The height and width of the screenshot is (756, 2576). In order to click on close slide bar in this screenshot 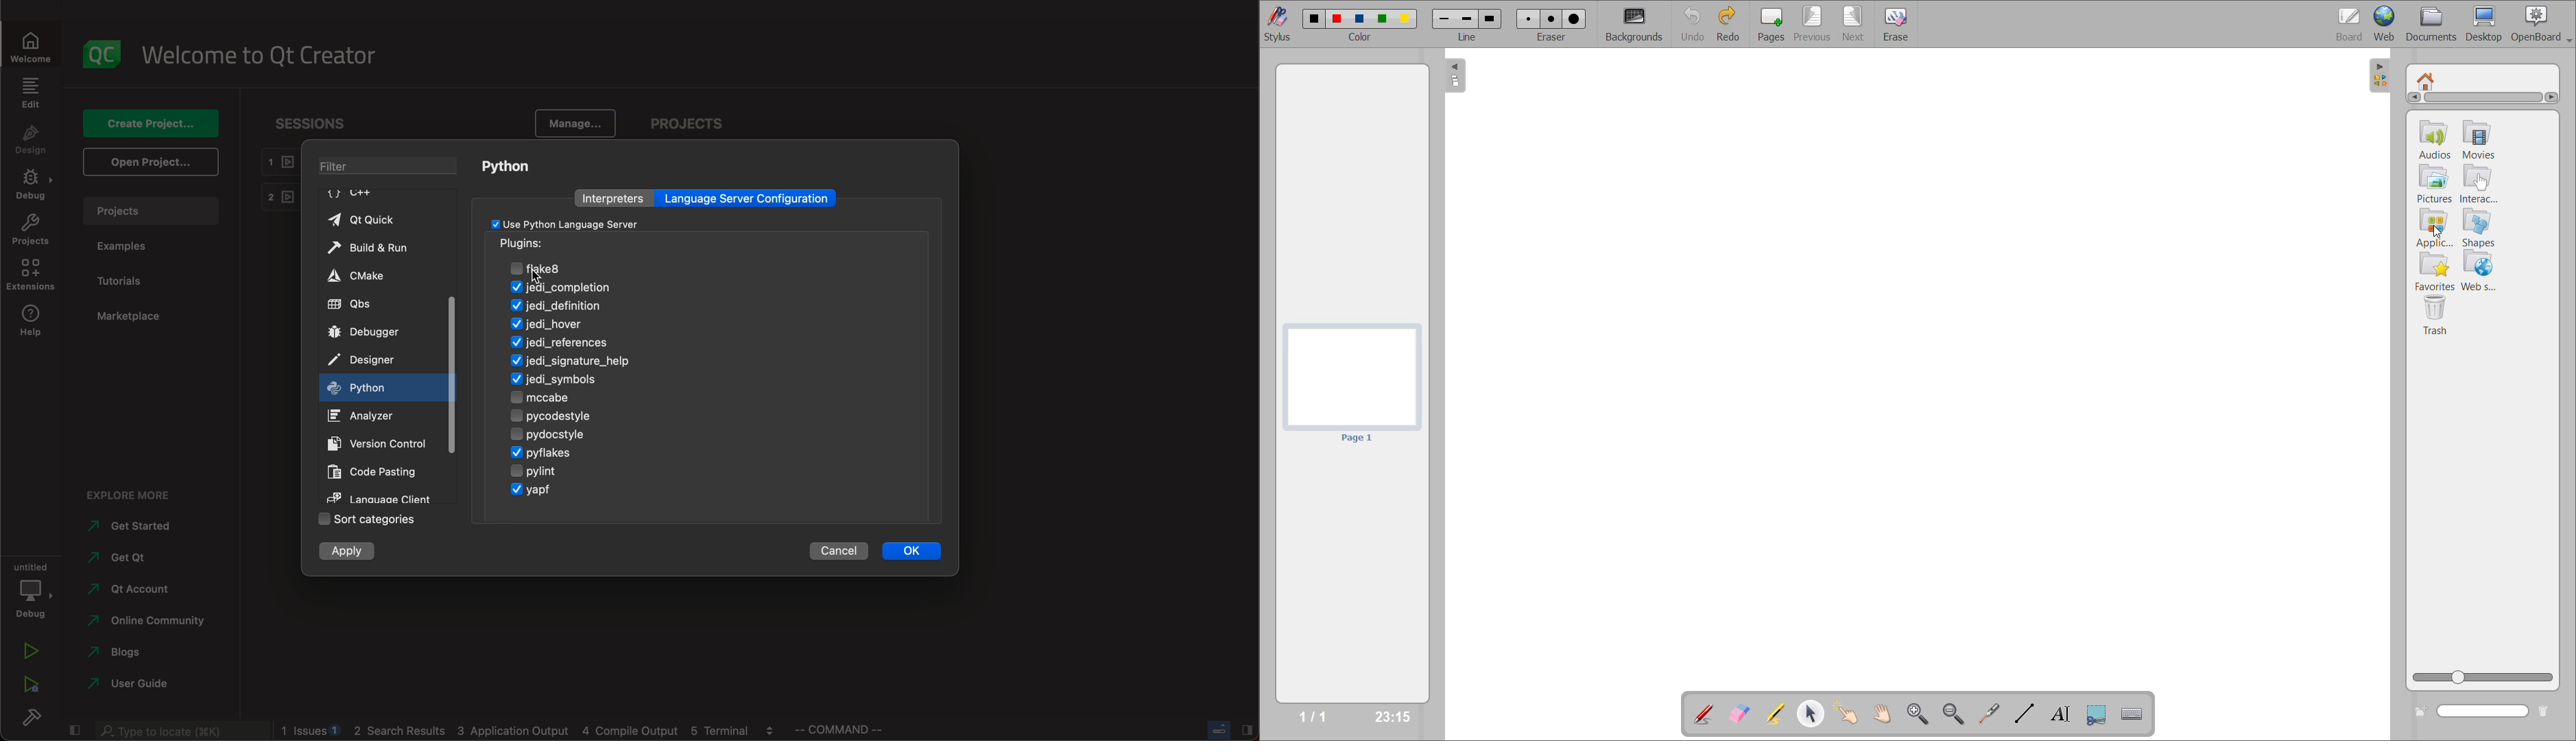, I will do `click(74, 729)`.